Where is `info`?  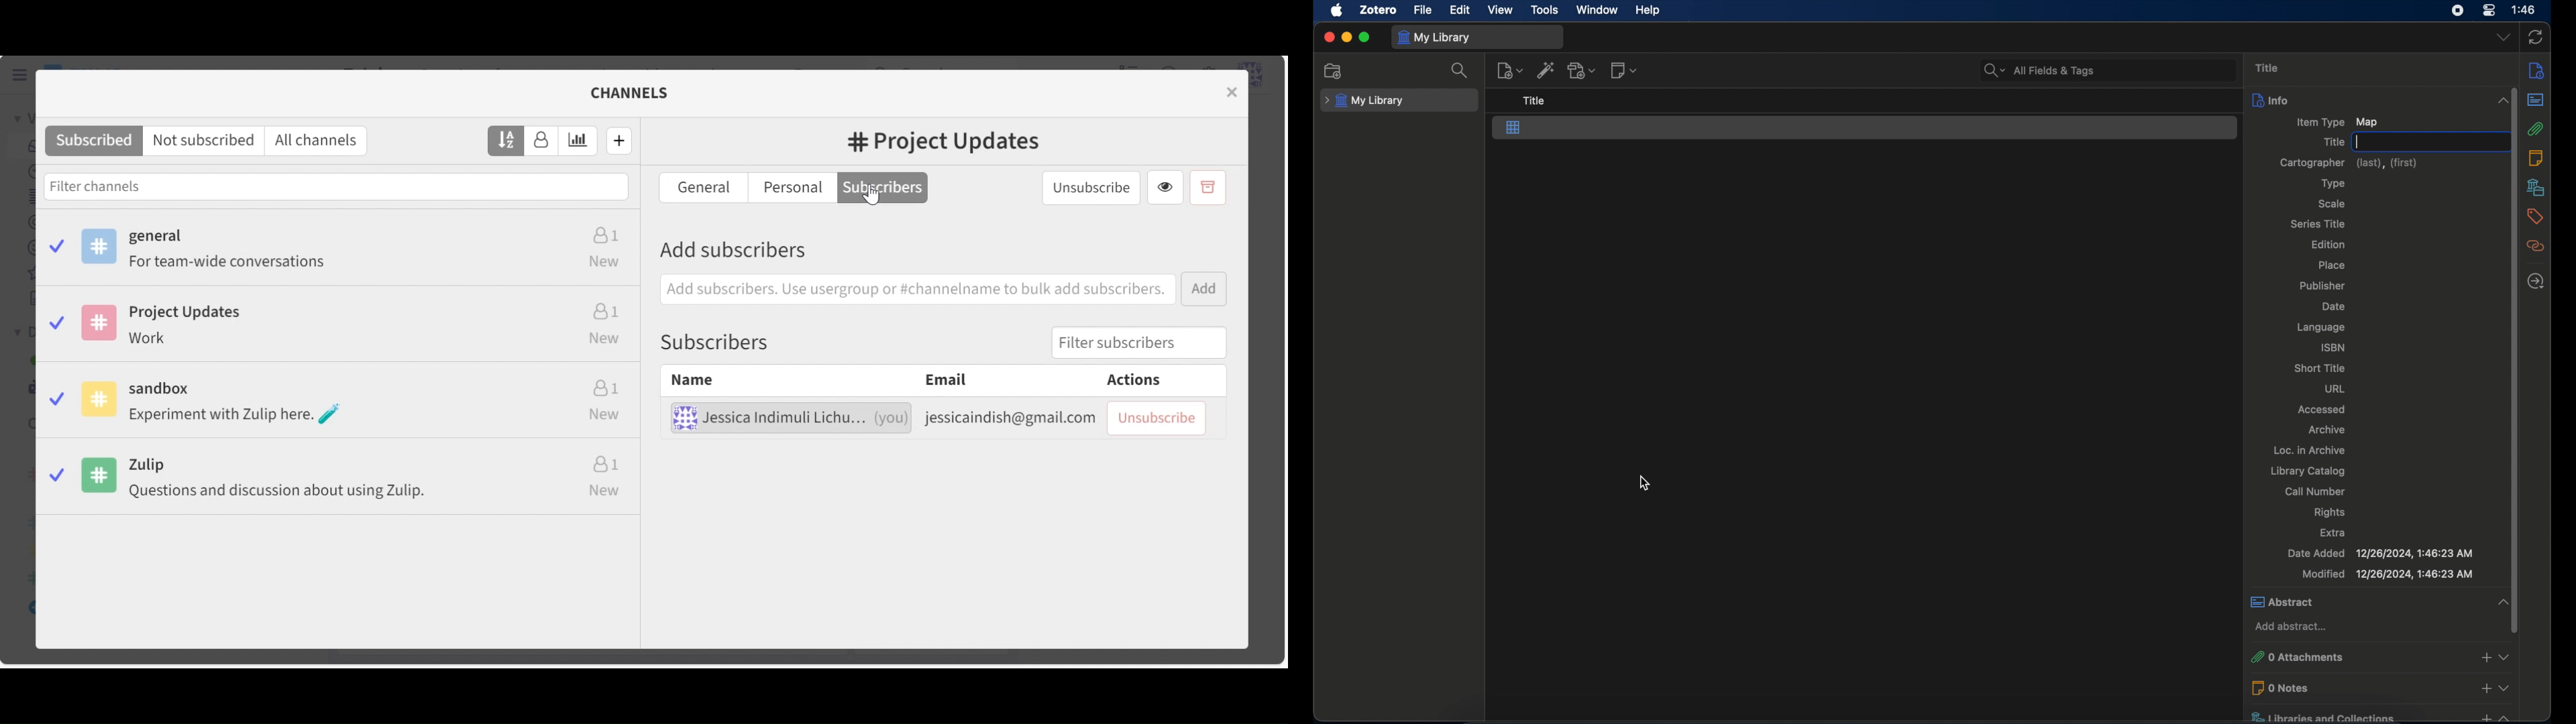
info is located at coordinates (2364, 101).